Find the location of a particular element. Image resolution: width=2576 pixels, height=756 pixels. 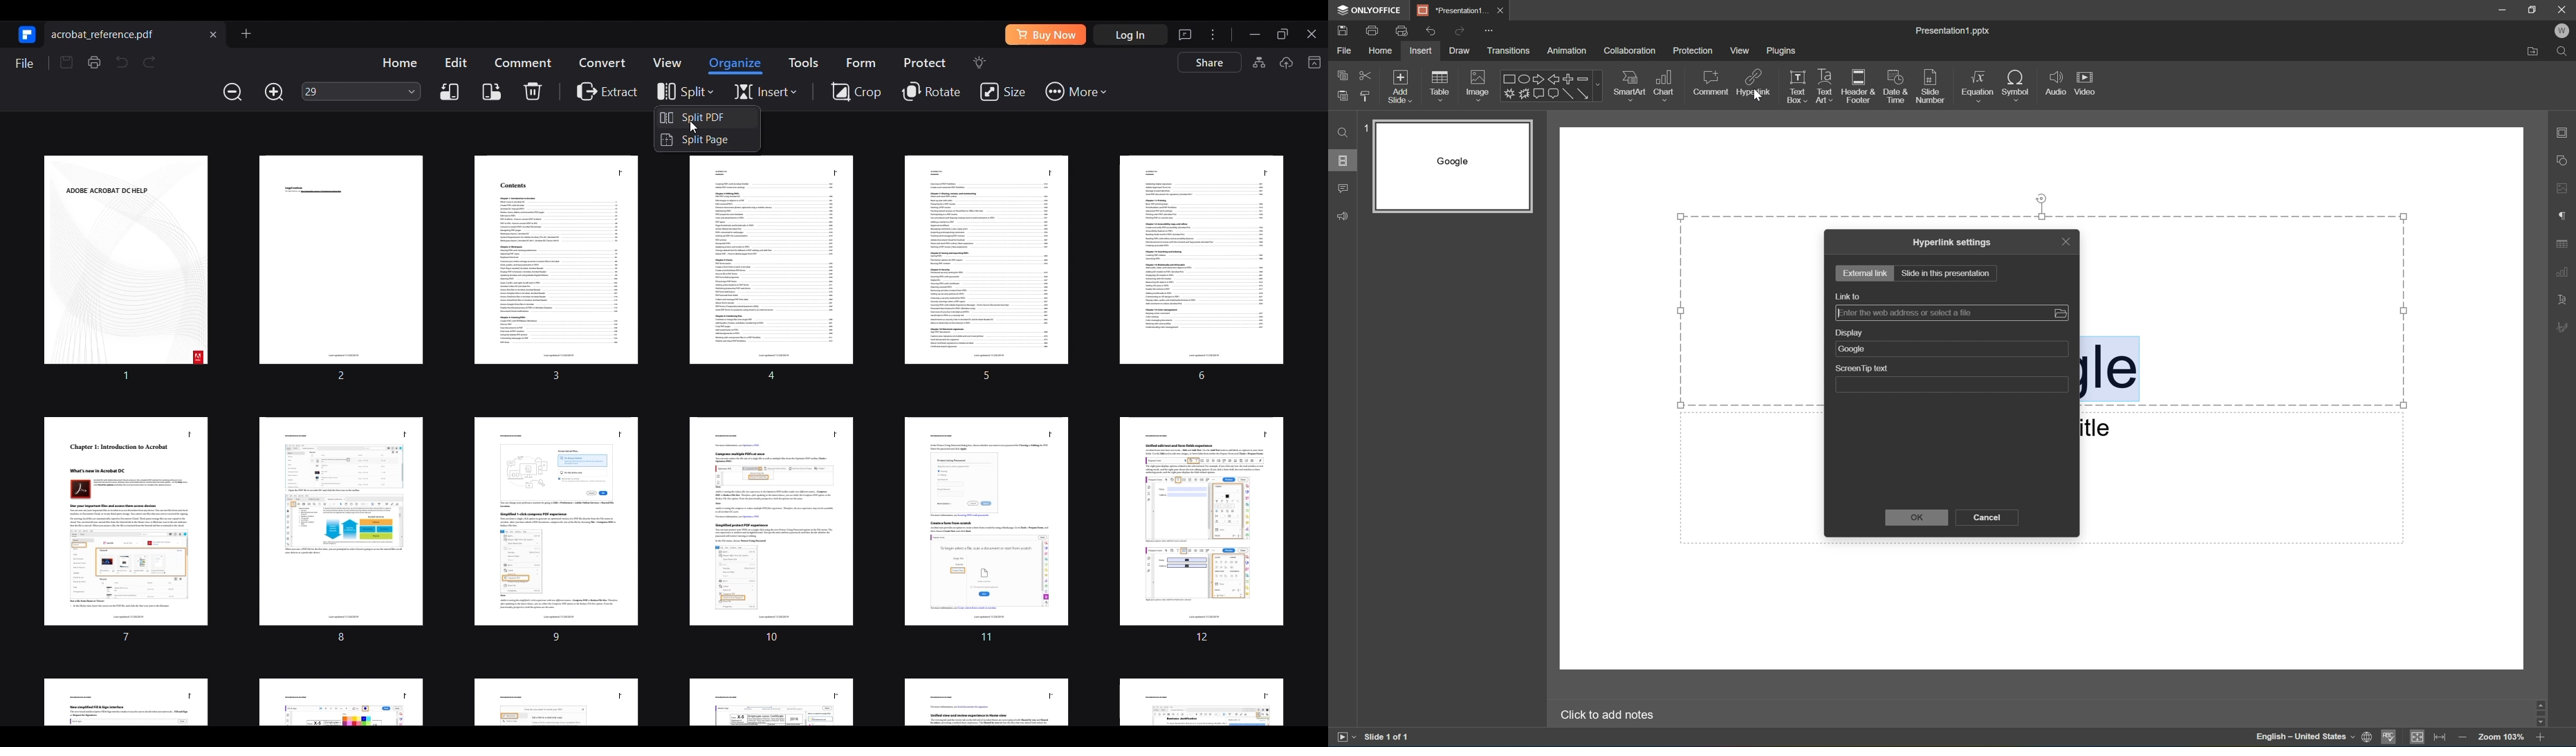

Quick print is located at coordinates (1403, 31).